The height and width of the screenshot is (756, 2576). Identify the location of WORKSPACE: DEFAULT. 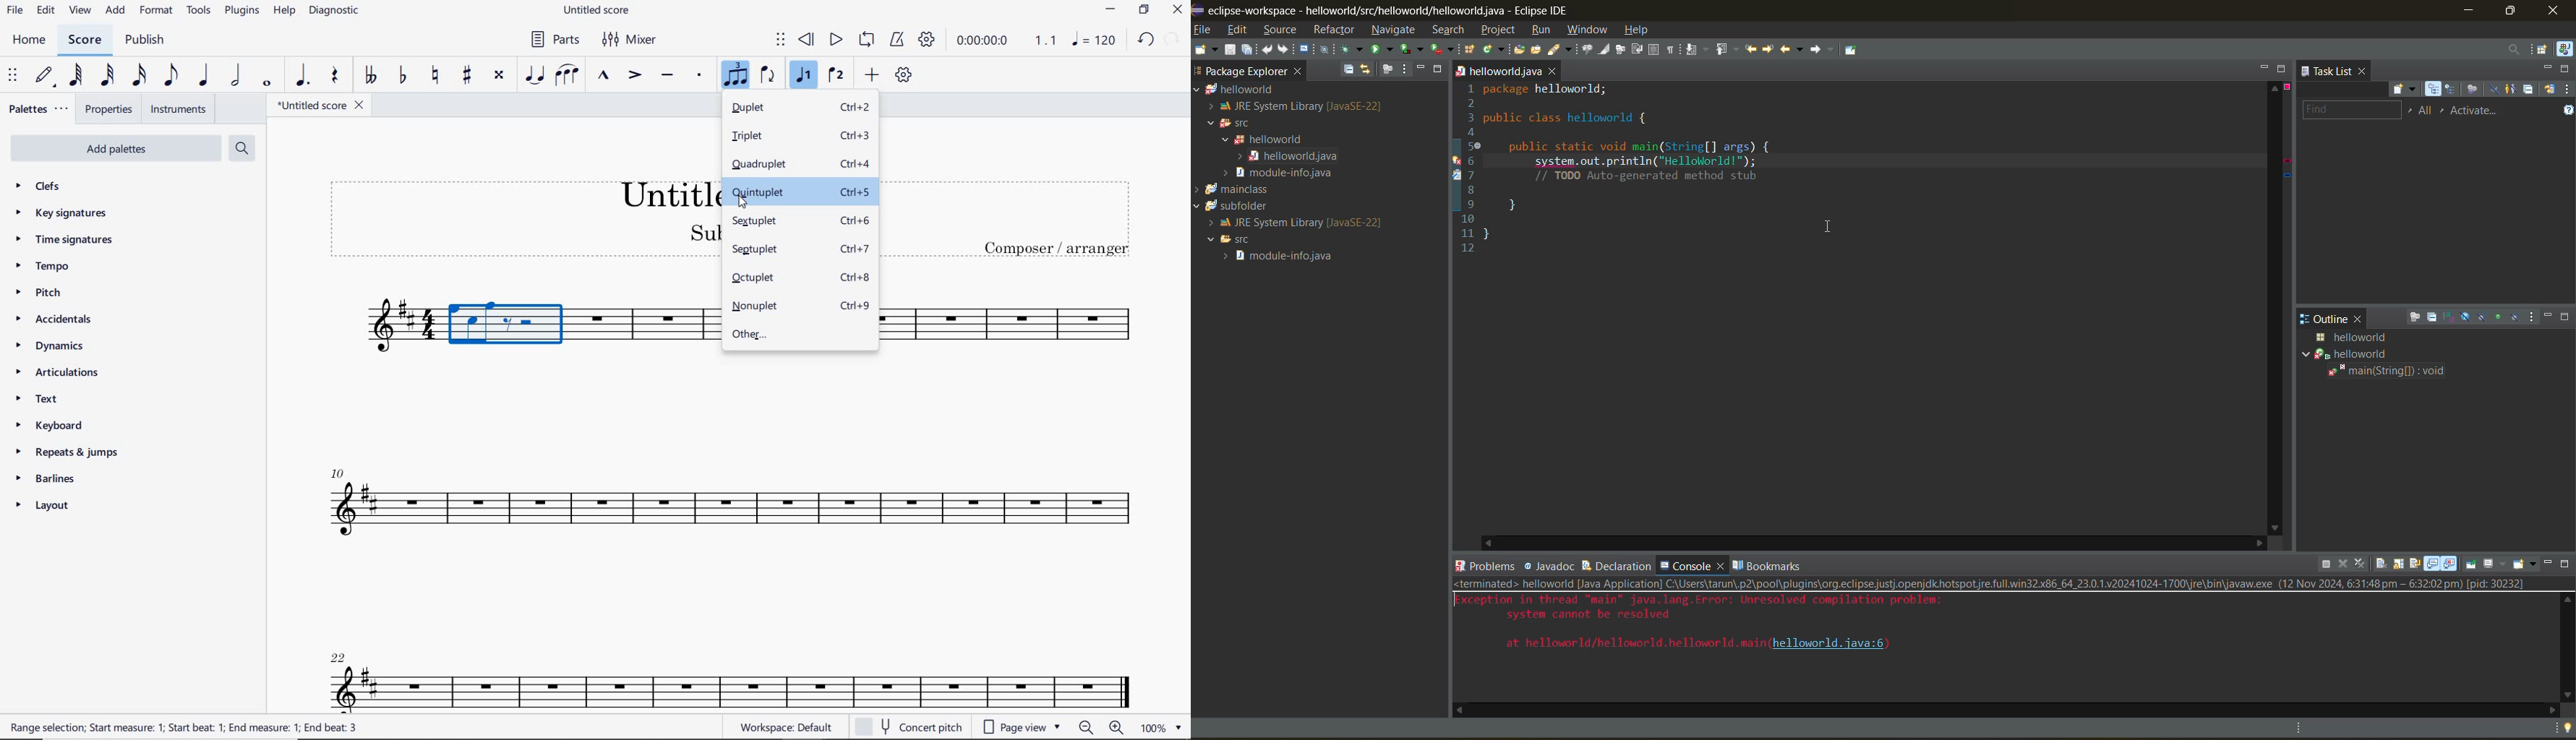
(789, 727).